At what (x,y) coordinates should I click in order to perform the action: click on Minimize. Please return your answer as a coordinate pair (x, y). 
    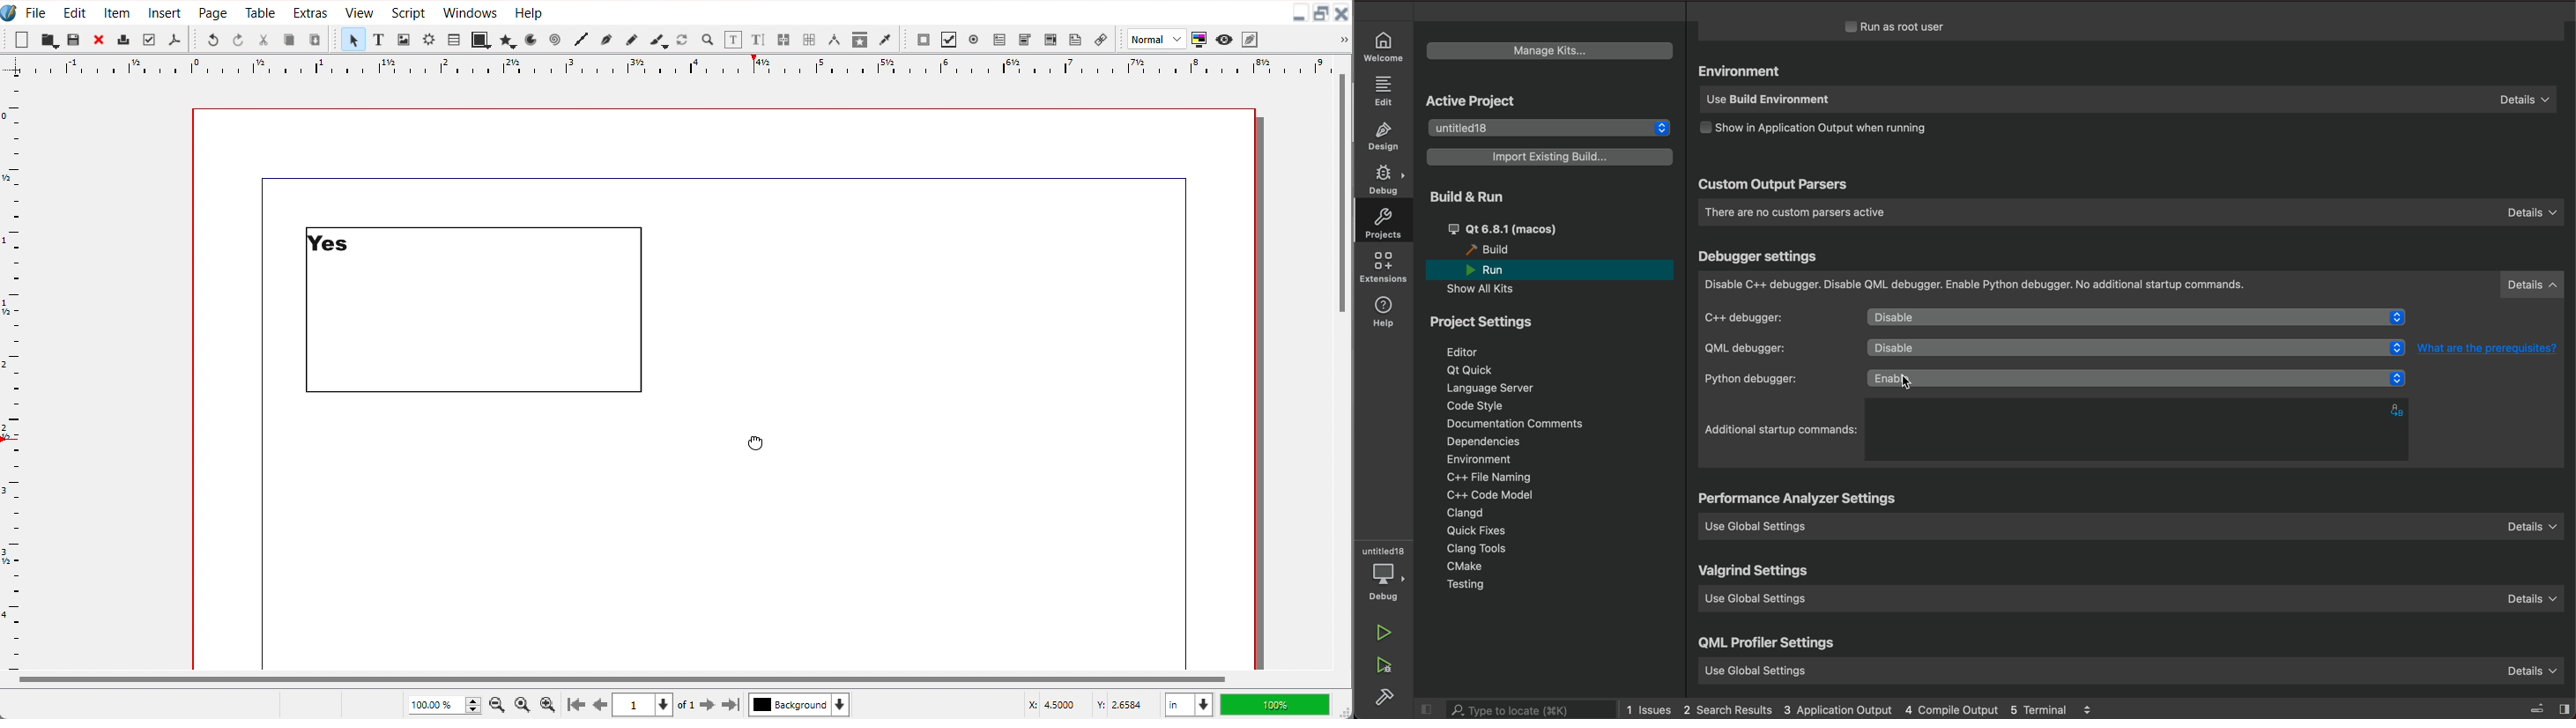
    Looking at the image, I should click on (1299, 14).